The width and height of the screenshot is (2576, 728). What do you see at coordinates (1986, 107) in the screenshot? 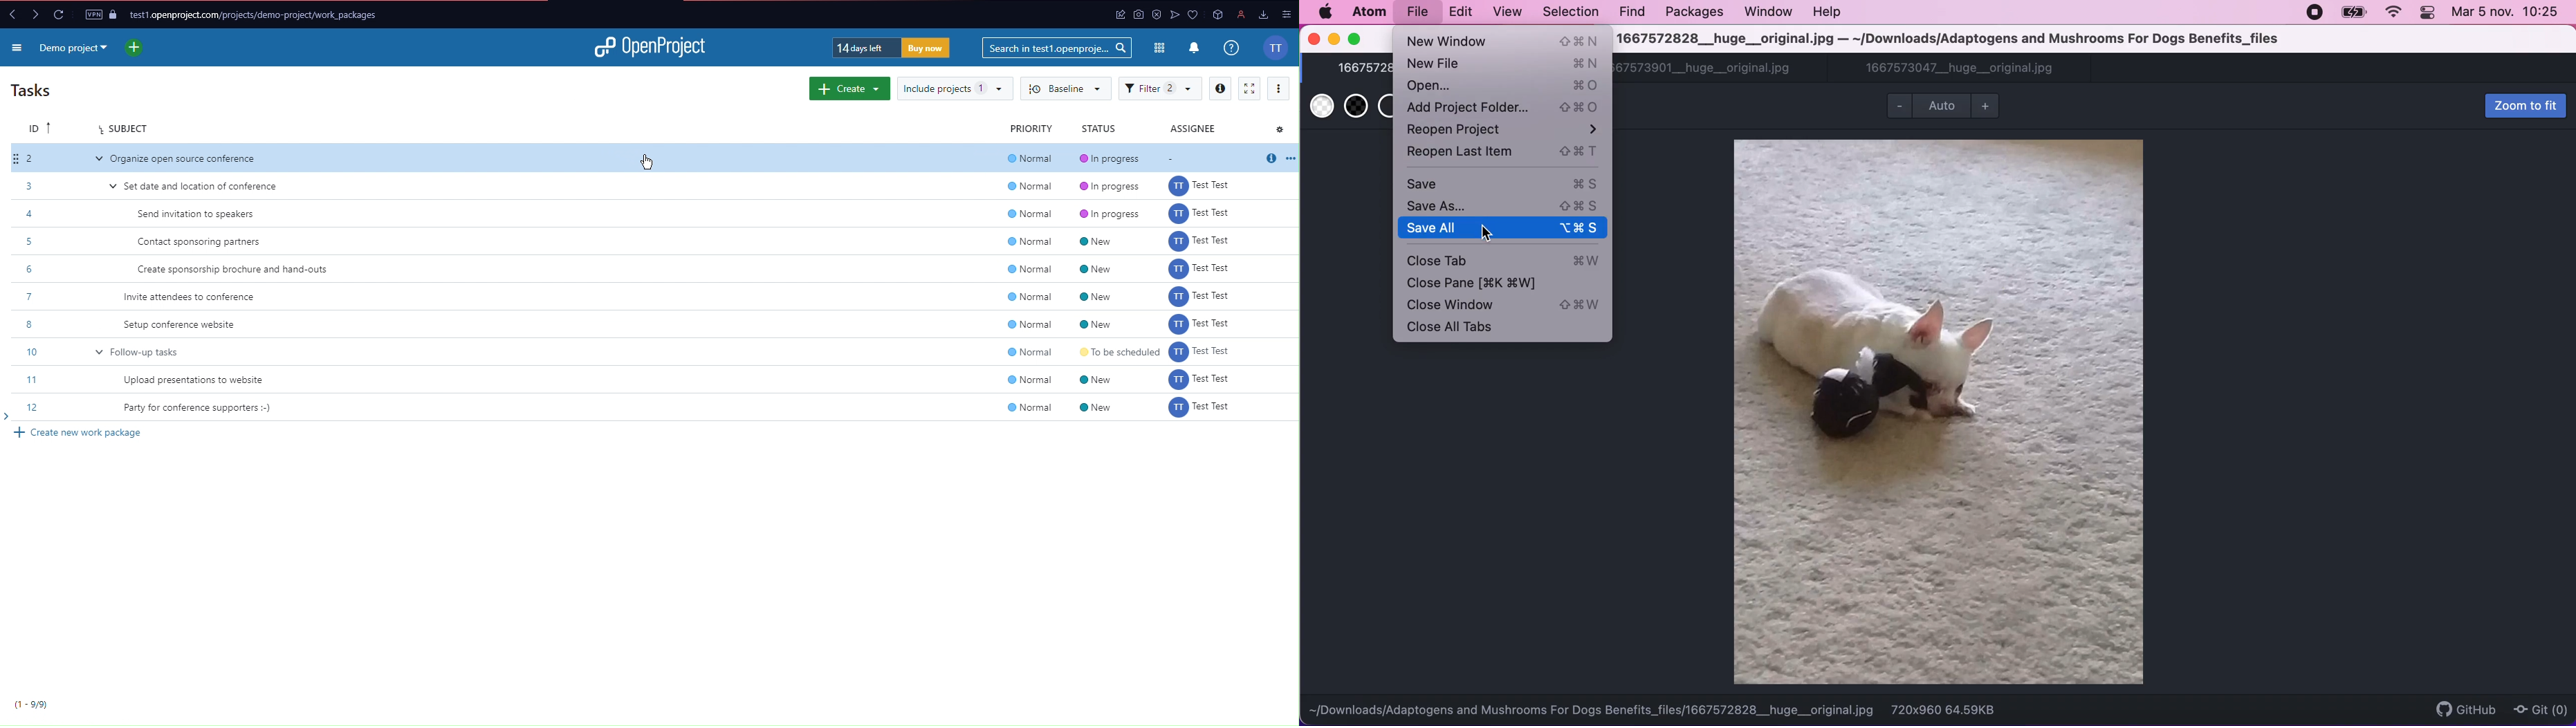
I see `zoom in` at bounding box center [1986, 107].